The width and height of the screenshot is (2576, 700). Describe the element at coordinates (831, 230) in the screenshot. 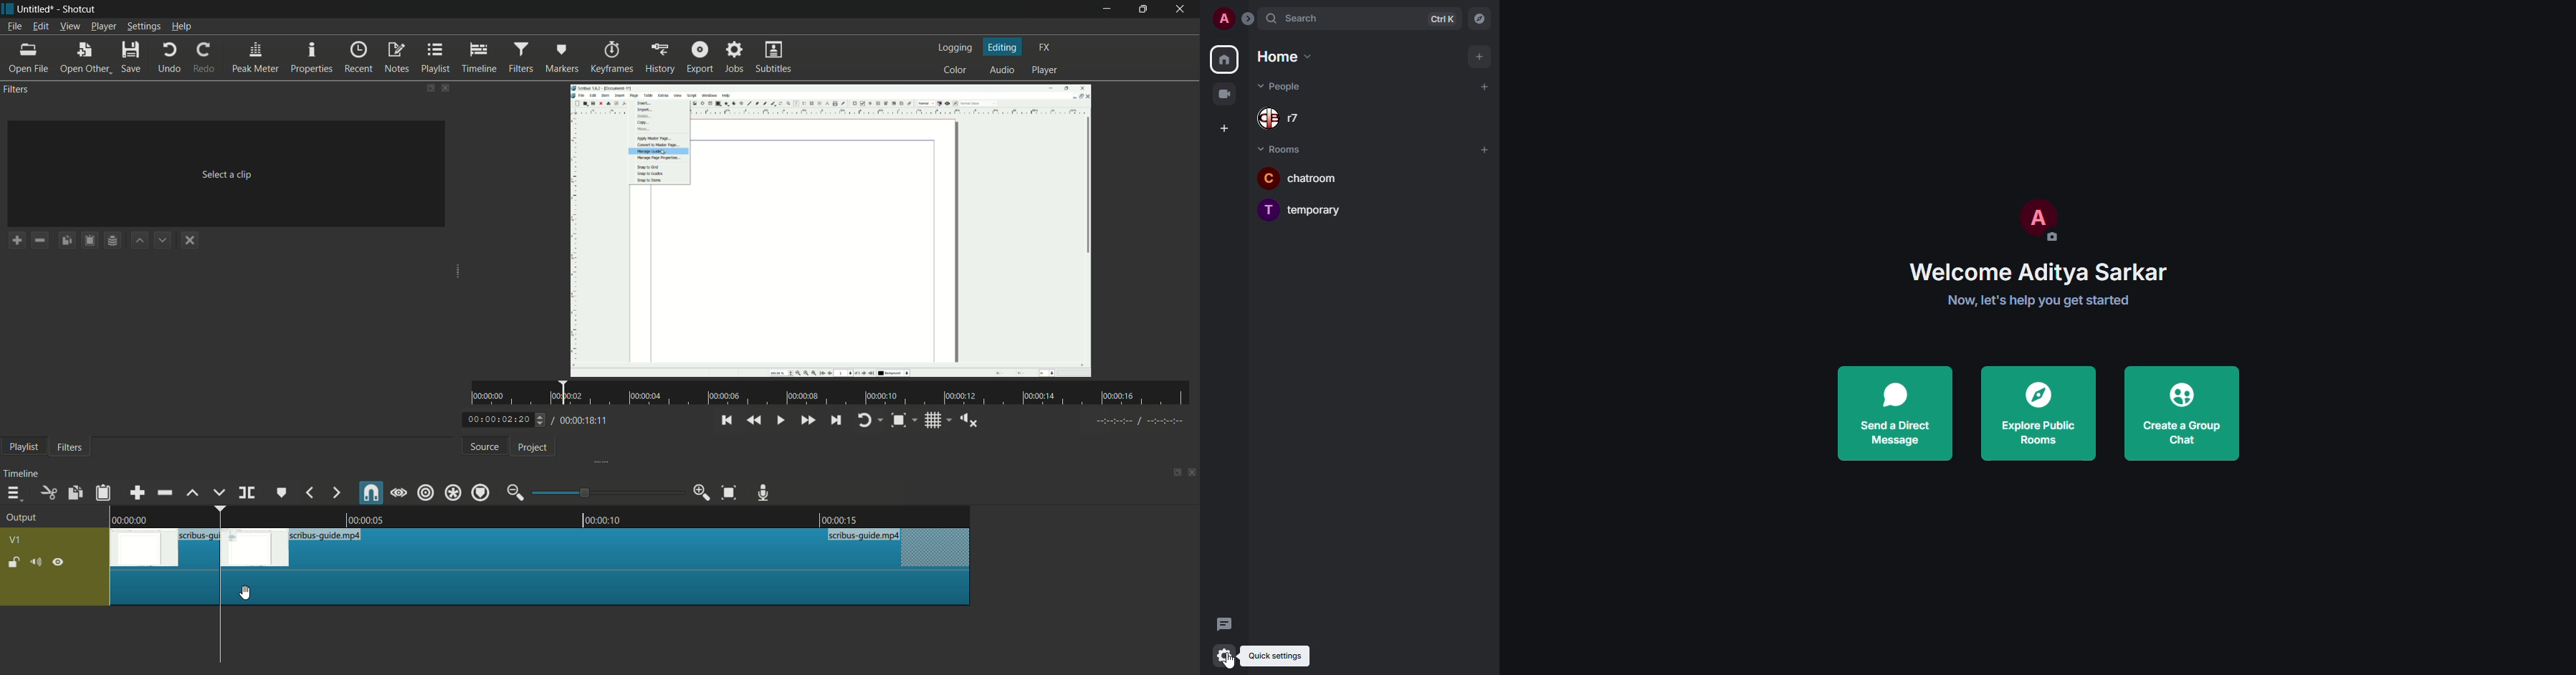

I see `imported file` at that location.